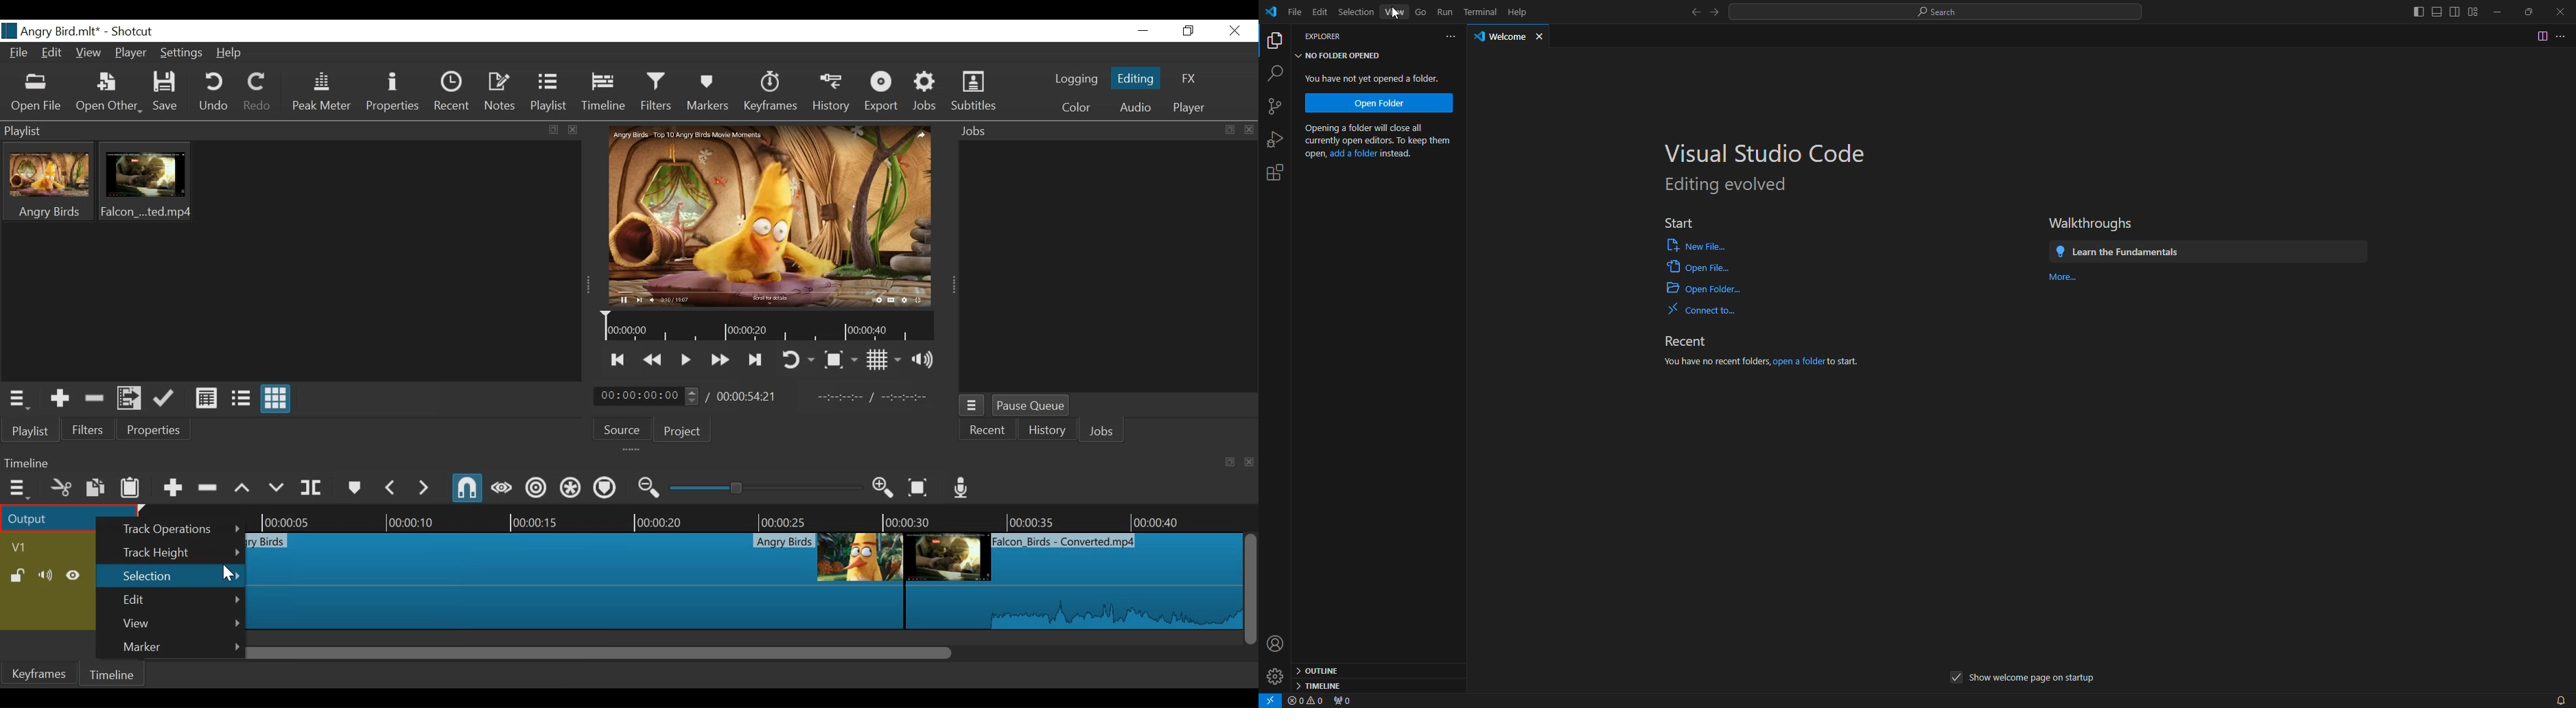 The width and height of the screenshot is (2576, 728). I want to click on Player, so click(132, 54).